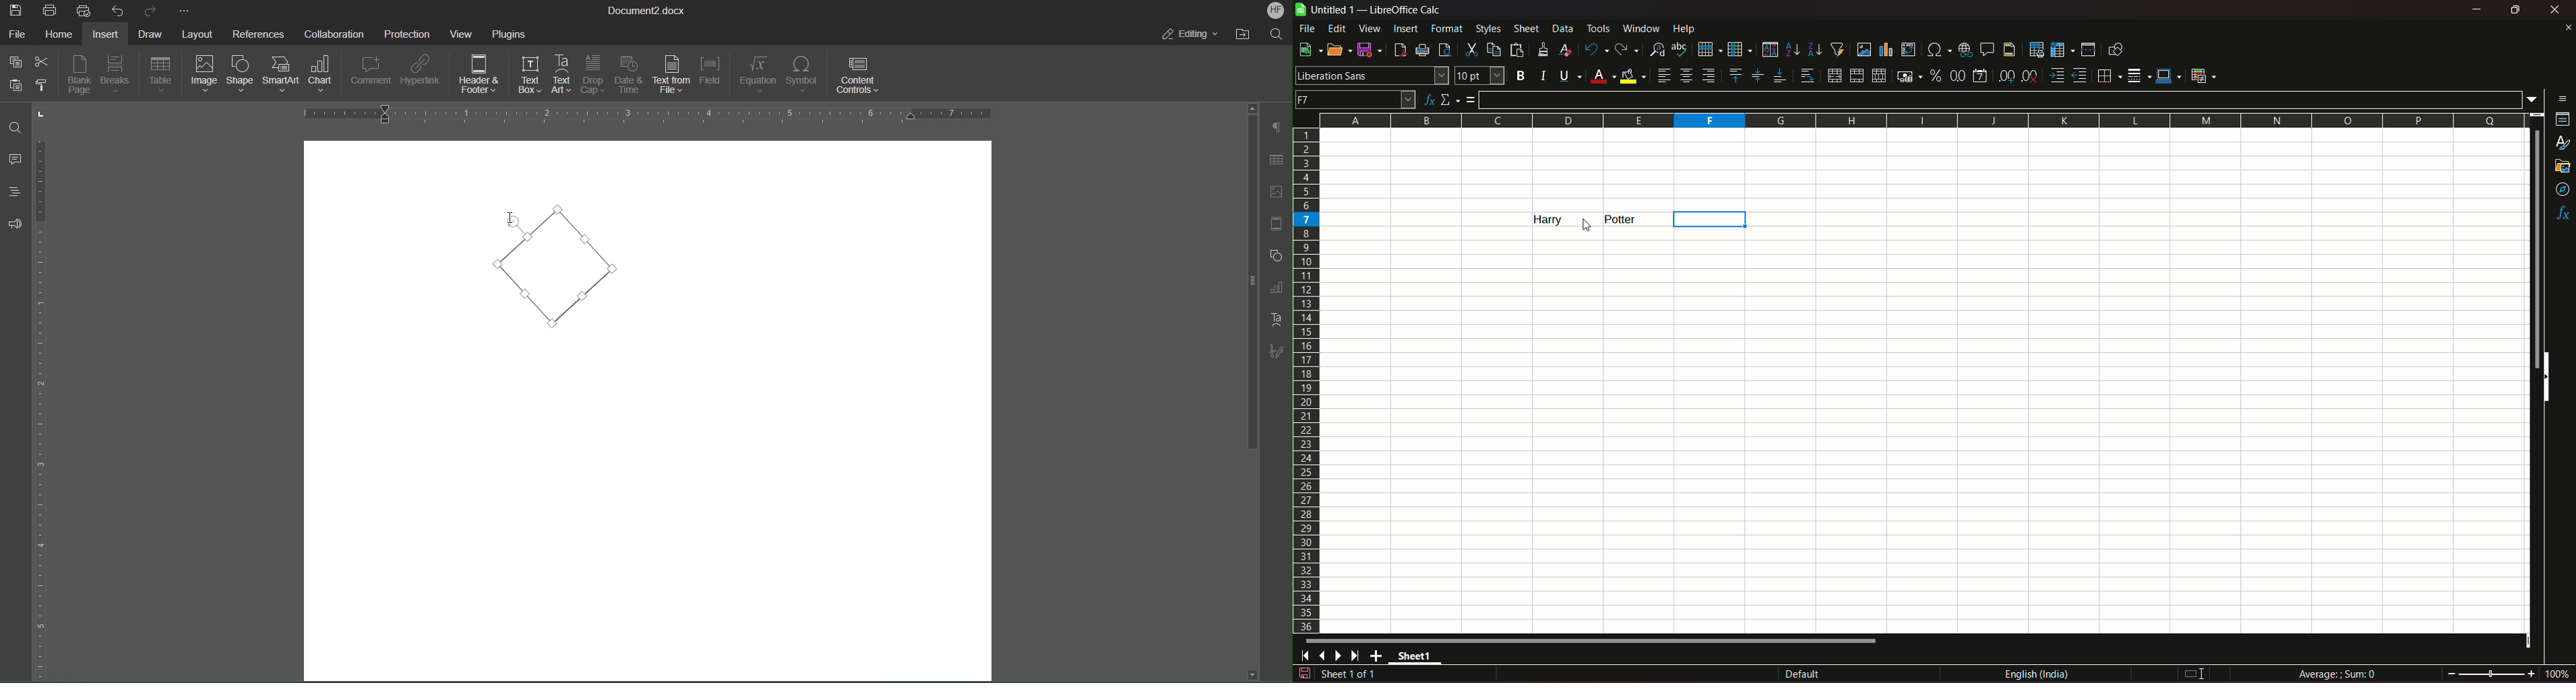  I want to click on Header & Footer, so click(481, 76).